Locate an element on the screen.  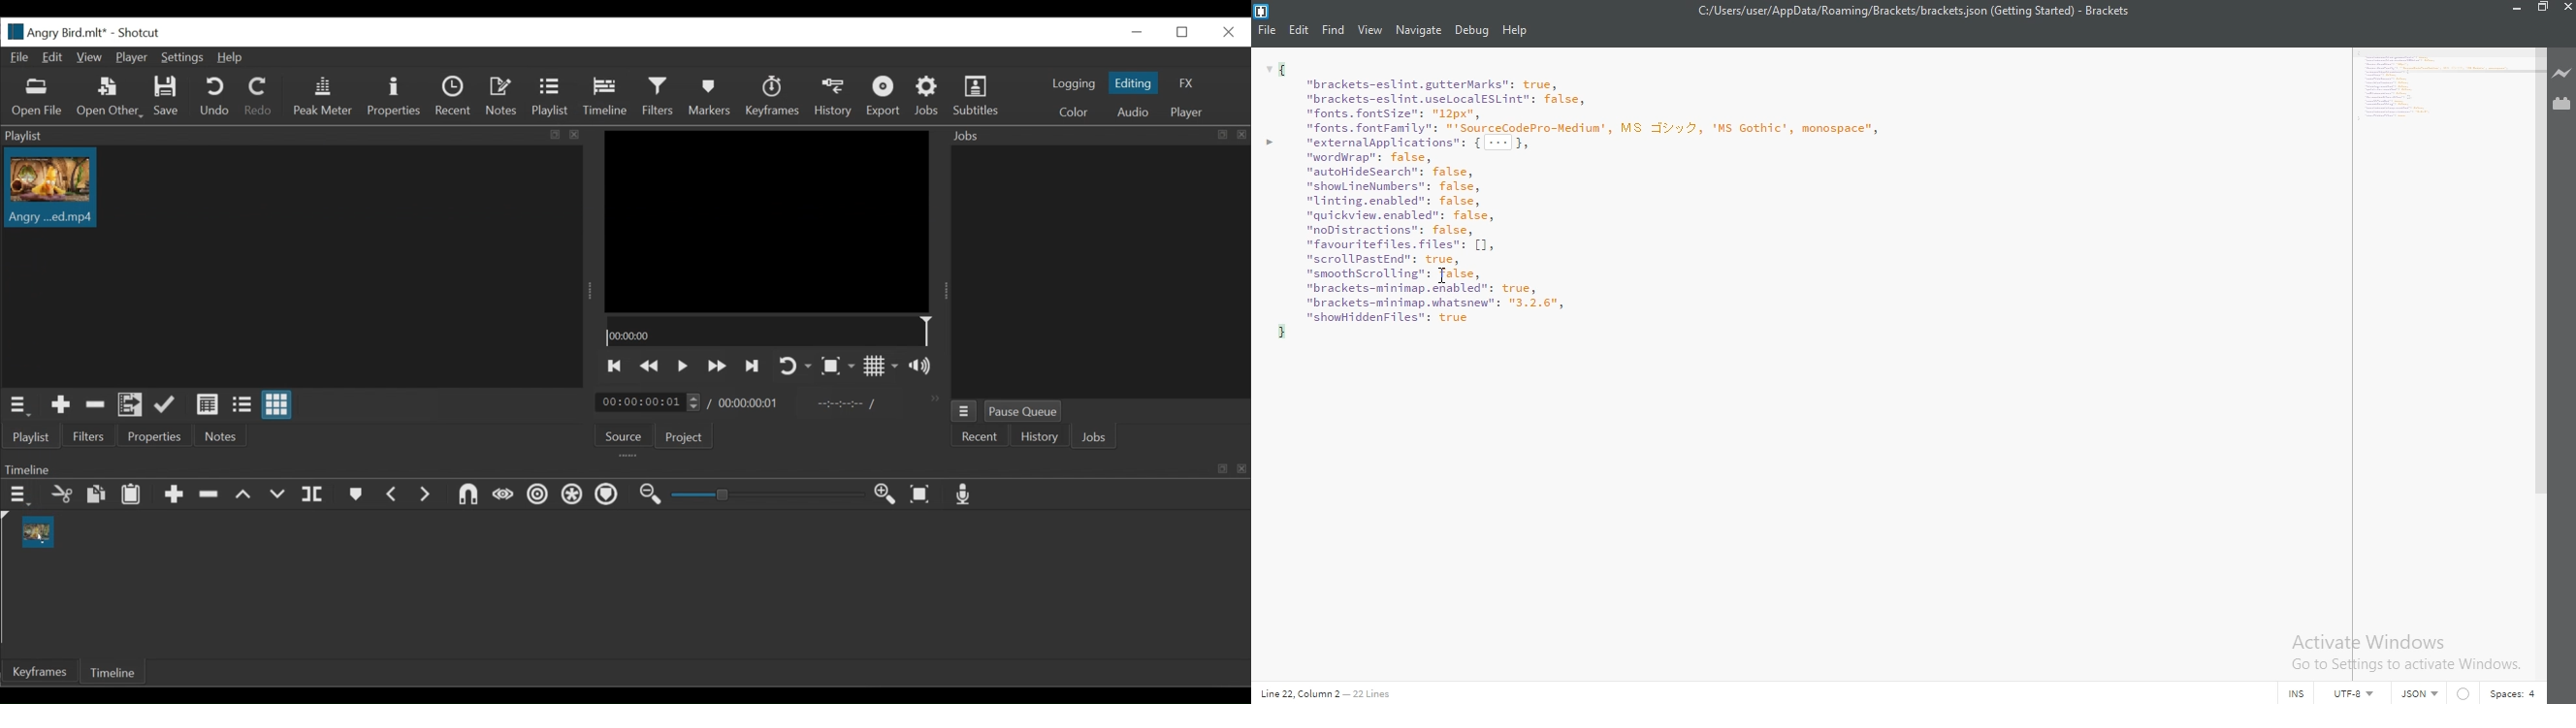
minimize is located at coordinates (1139, 31).